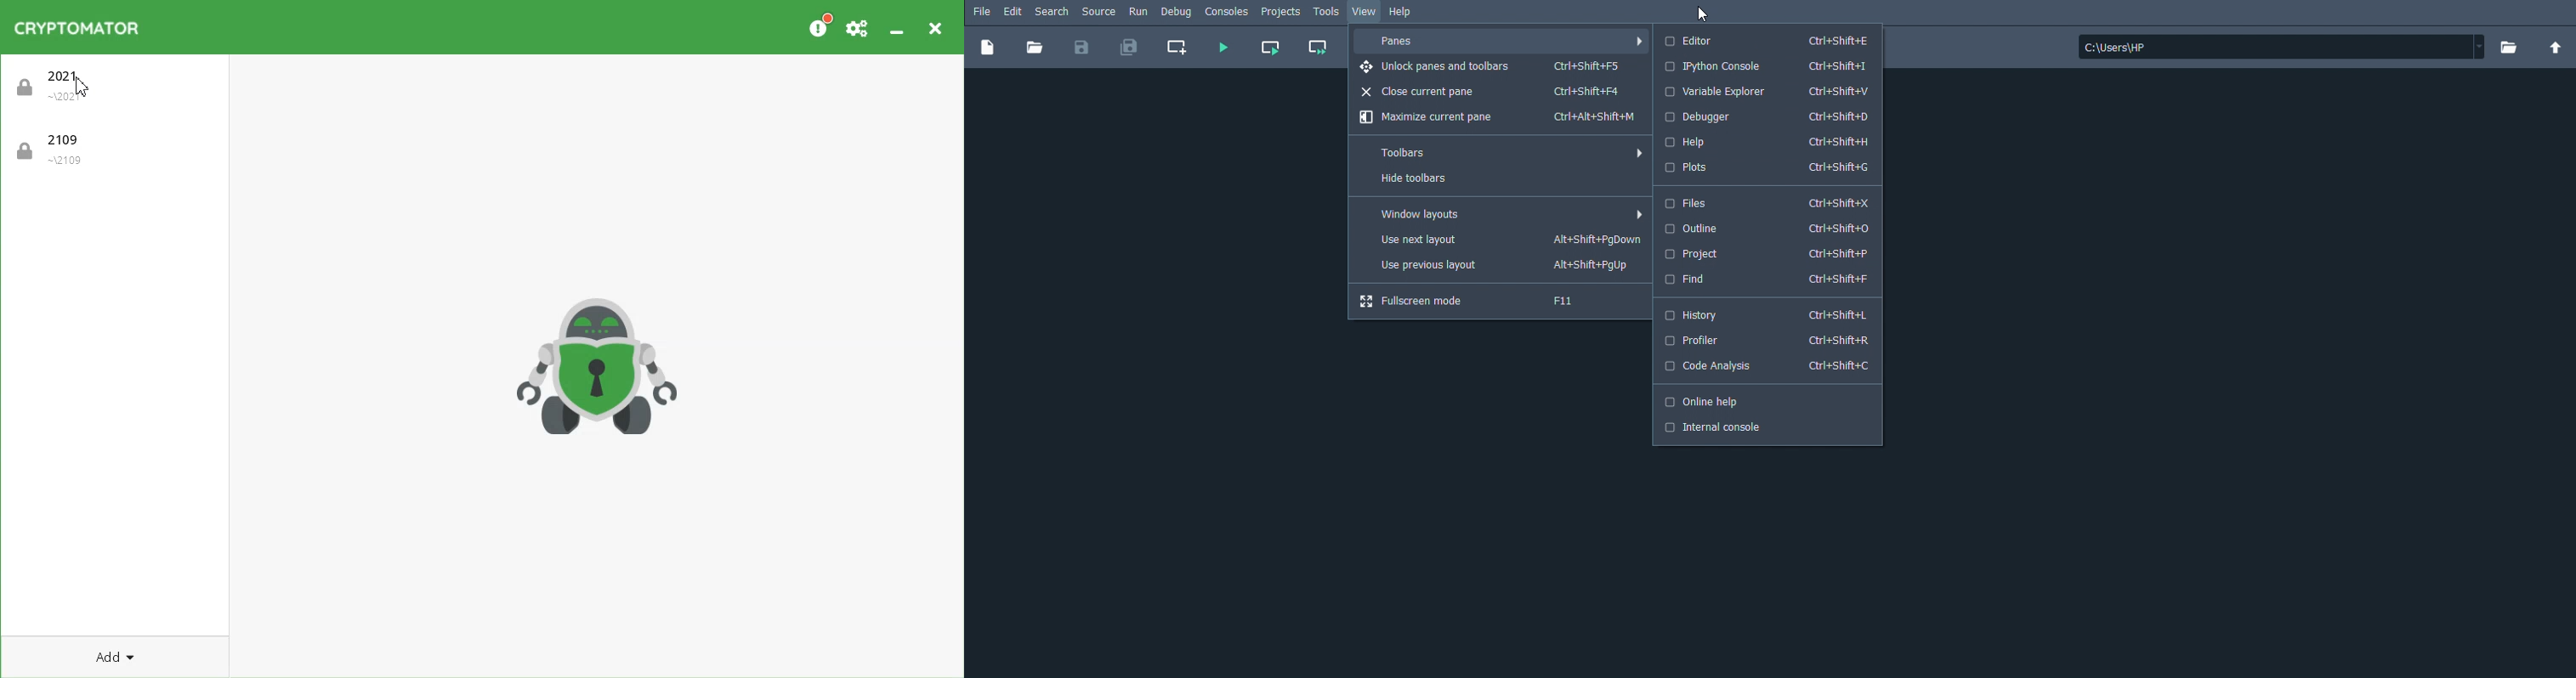  What do you see at coordinates (1501, 117) in the screenshot?
I see `Maximize current pane` at bounding box center [1501, 117].